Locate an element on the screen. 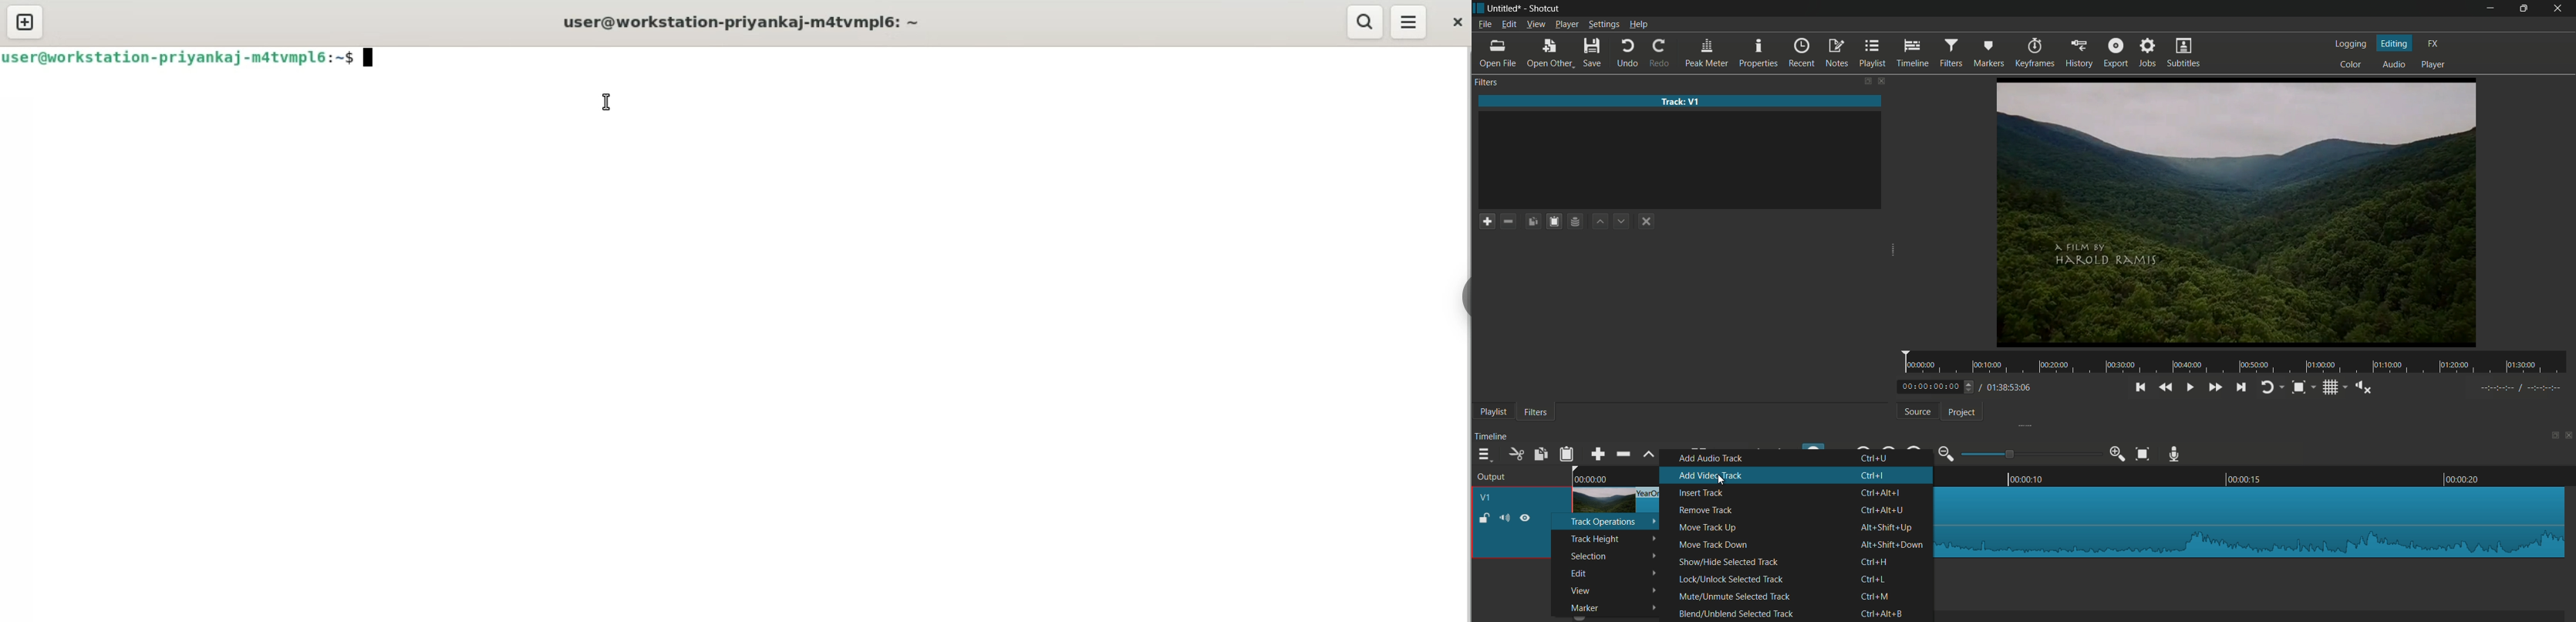  record audio is located at coordinates (2176, 453).